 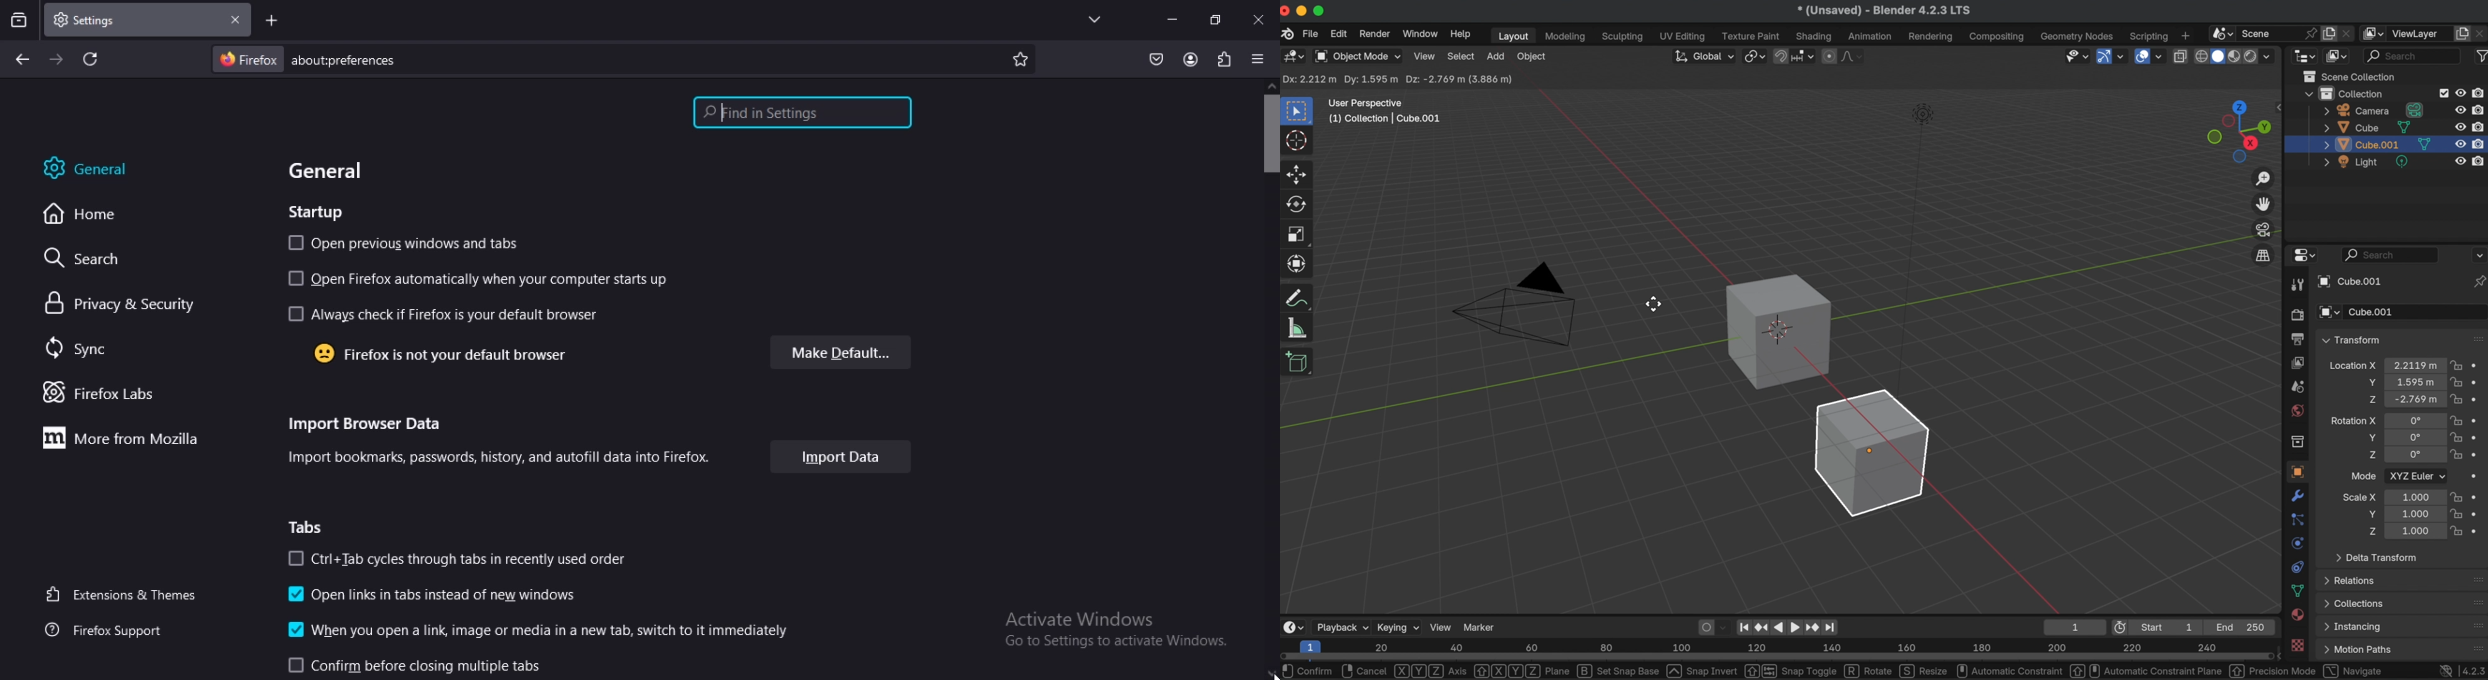 What do you see at coordinates (2479, 437) in the screenshot?
I see `animate property` at bounding box center [2479, 437].